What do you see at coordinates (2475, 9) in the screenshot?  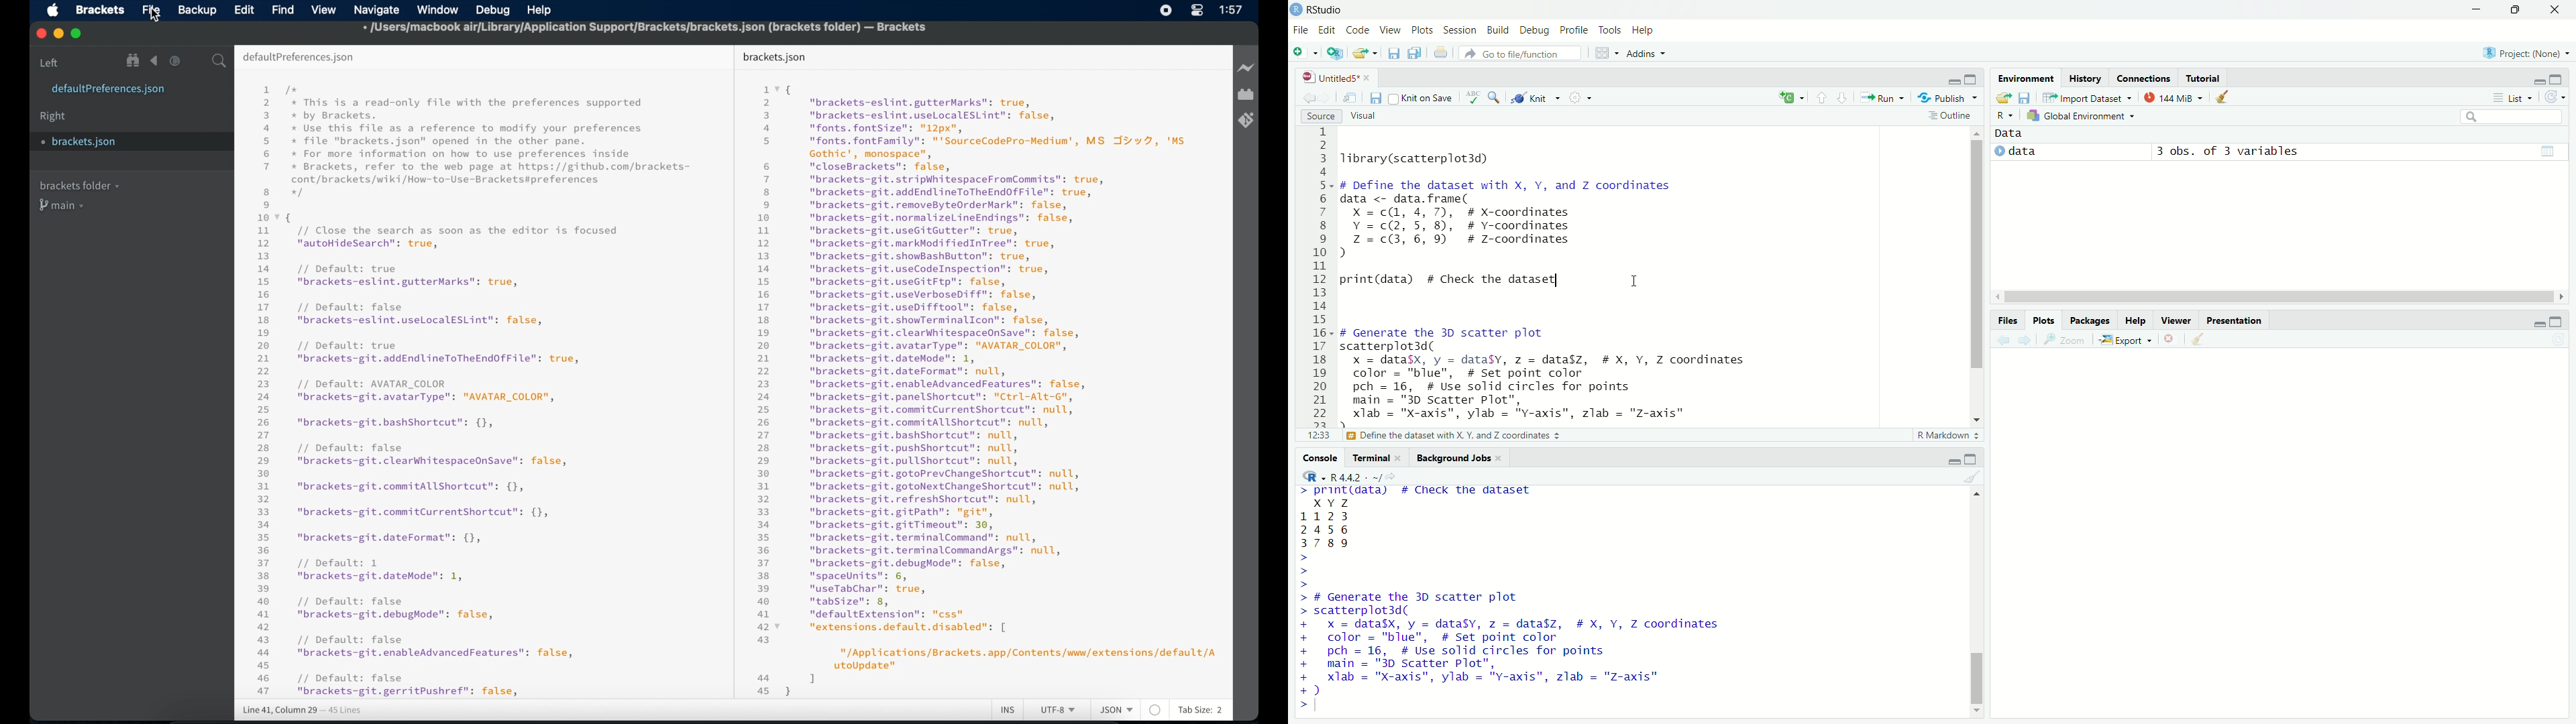 I see `minimize` at bounding box center [2475, 9].